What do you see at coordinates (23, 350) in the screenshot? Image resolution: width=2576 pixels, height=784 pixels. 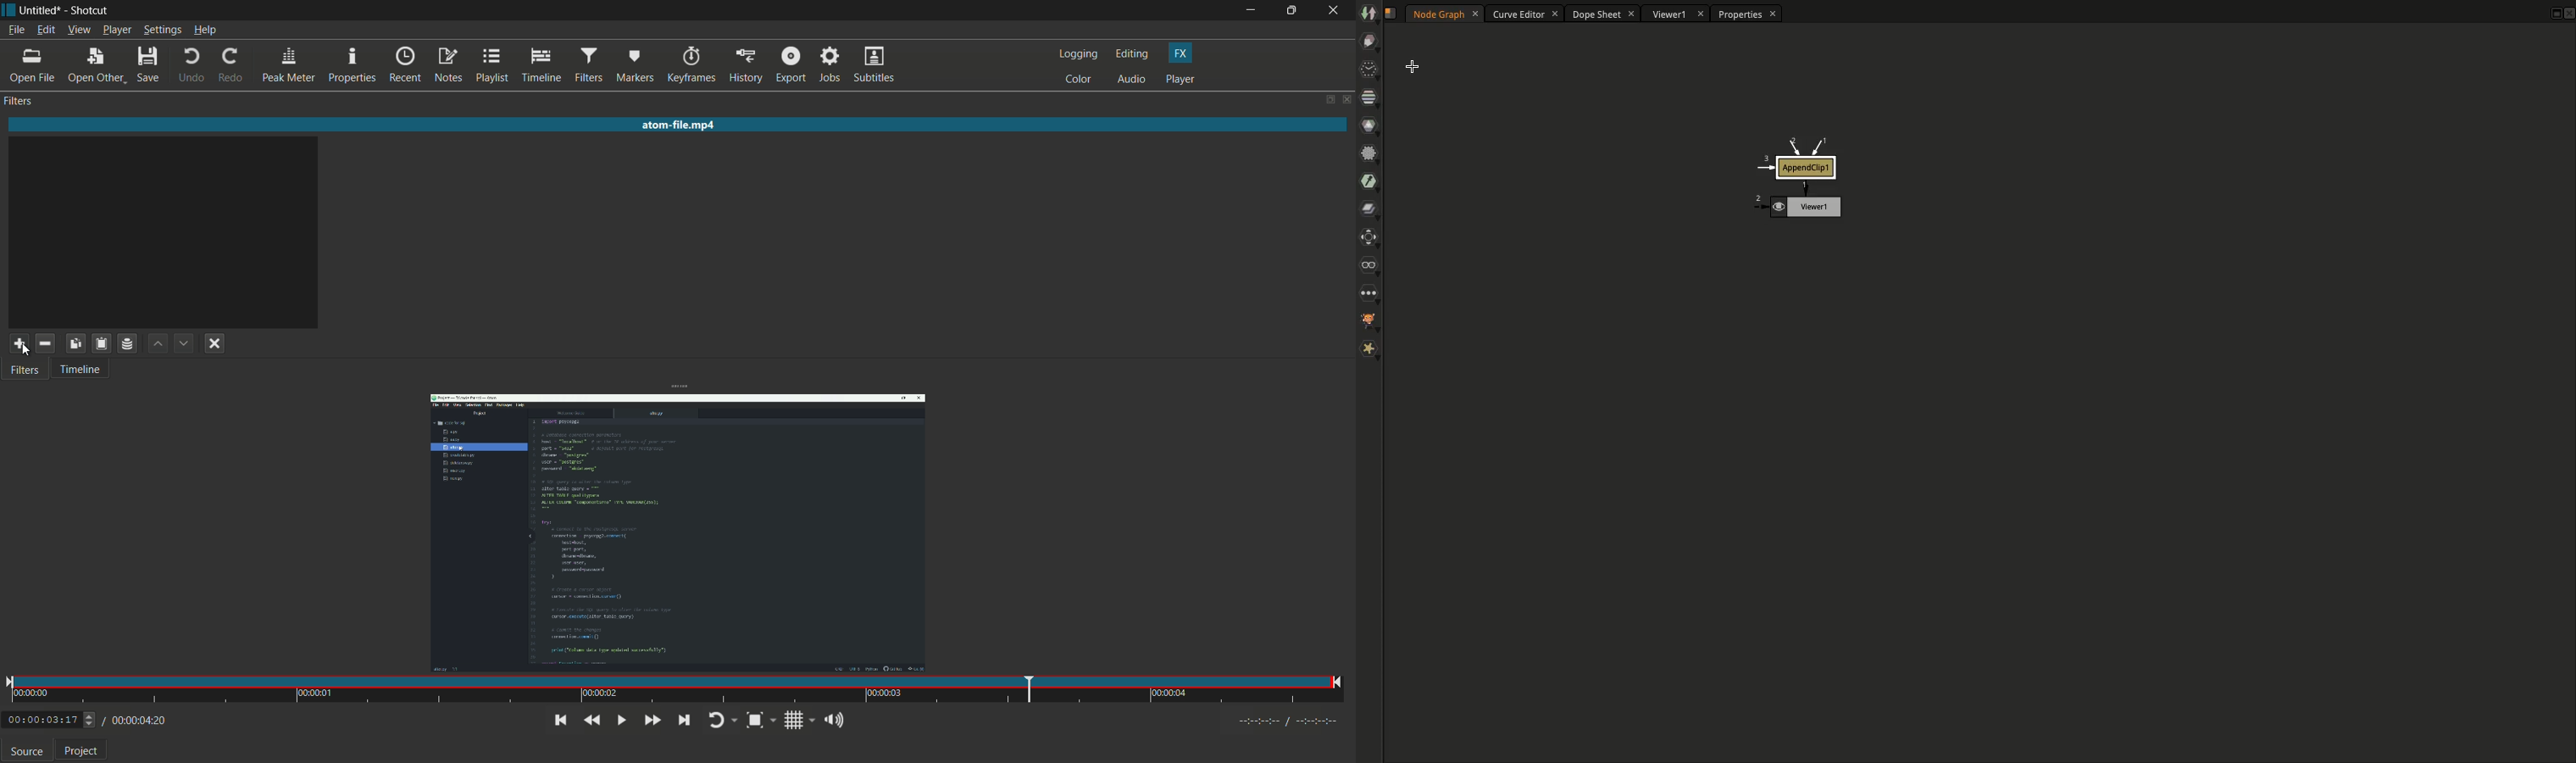 I see `cursor` at bounding box center [23, 350].